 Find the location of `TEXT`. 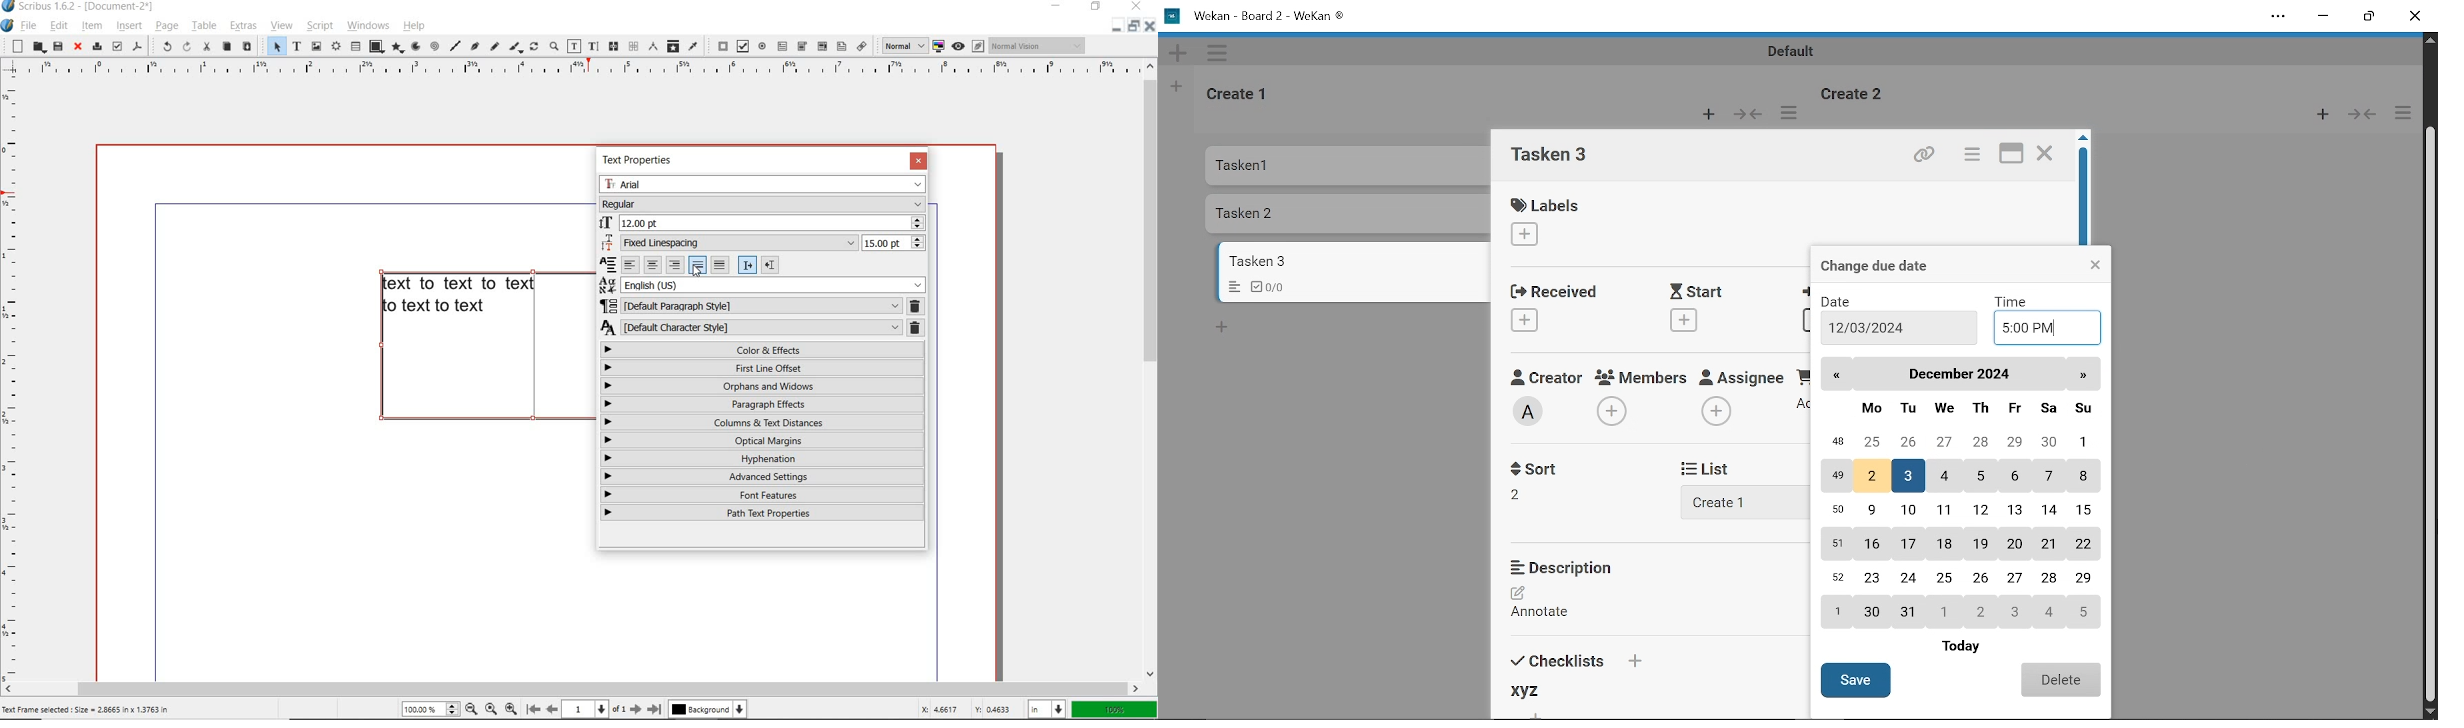

TEXT is located at coordinates (459, 297).